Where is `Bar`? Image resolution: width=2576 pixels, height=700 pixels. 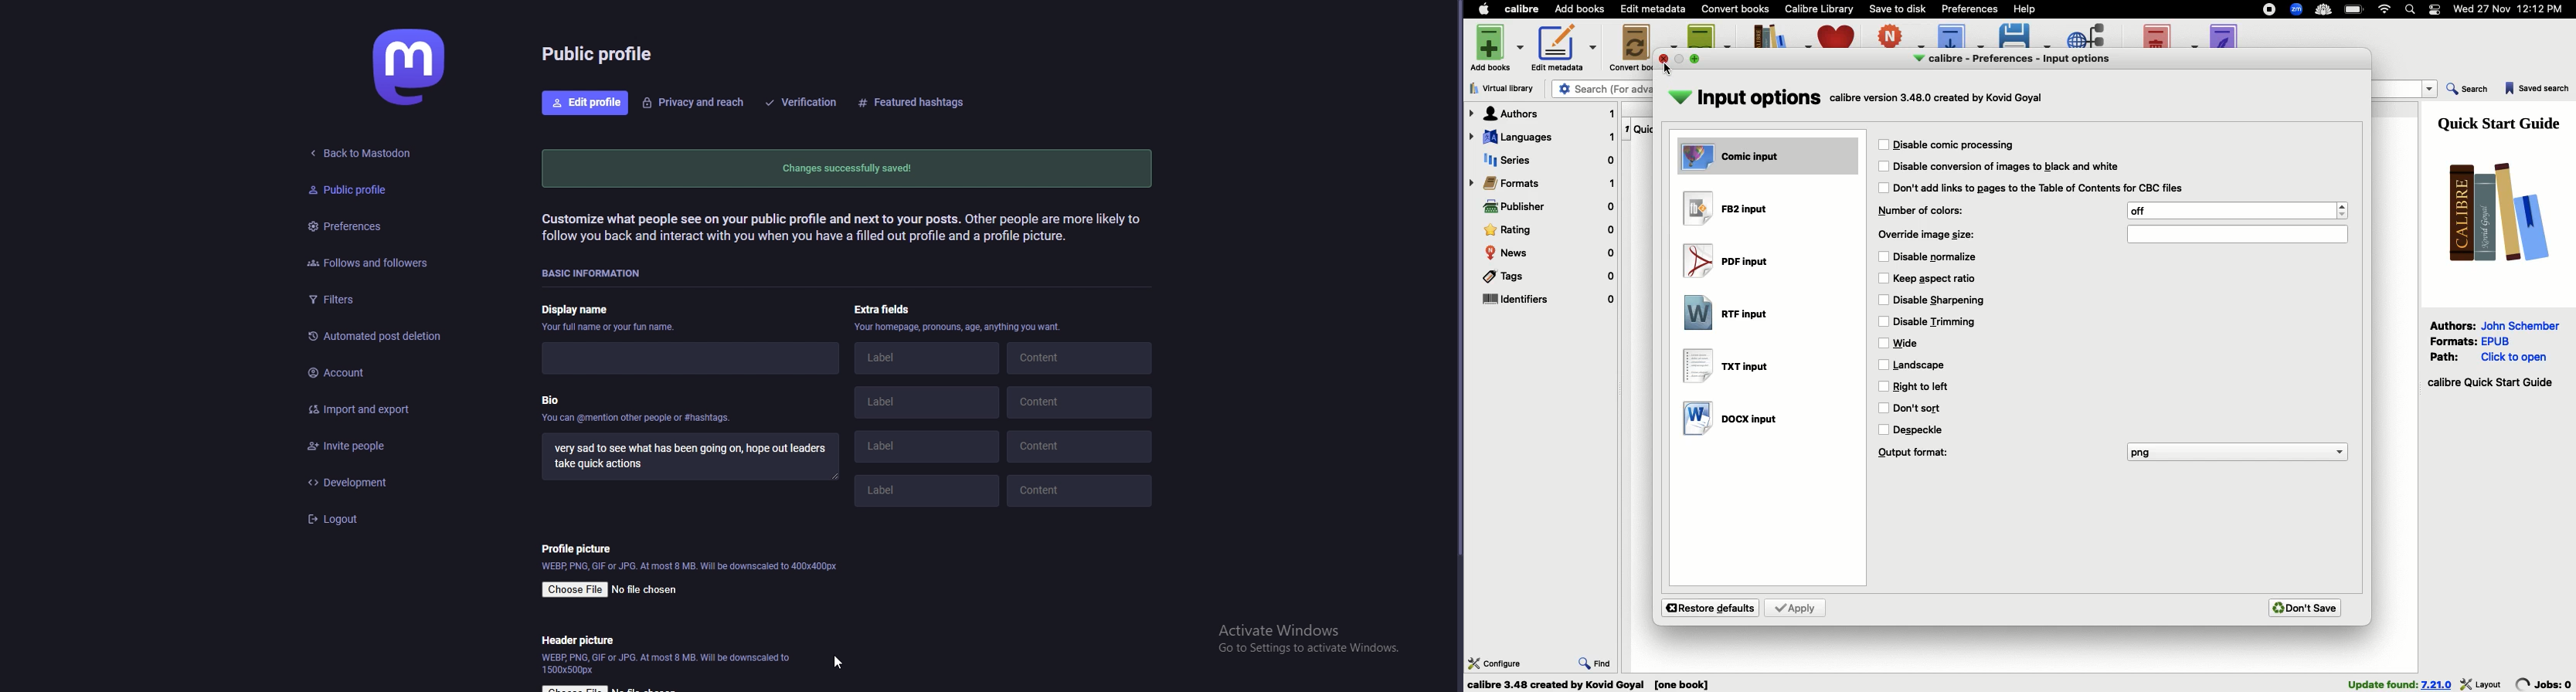
Bar is located at coordinates (2237, 233).